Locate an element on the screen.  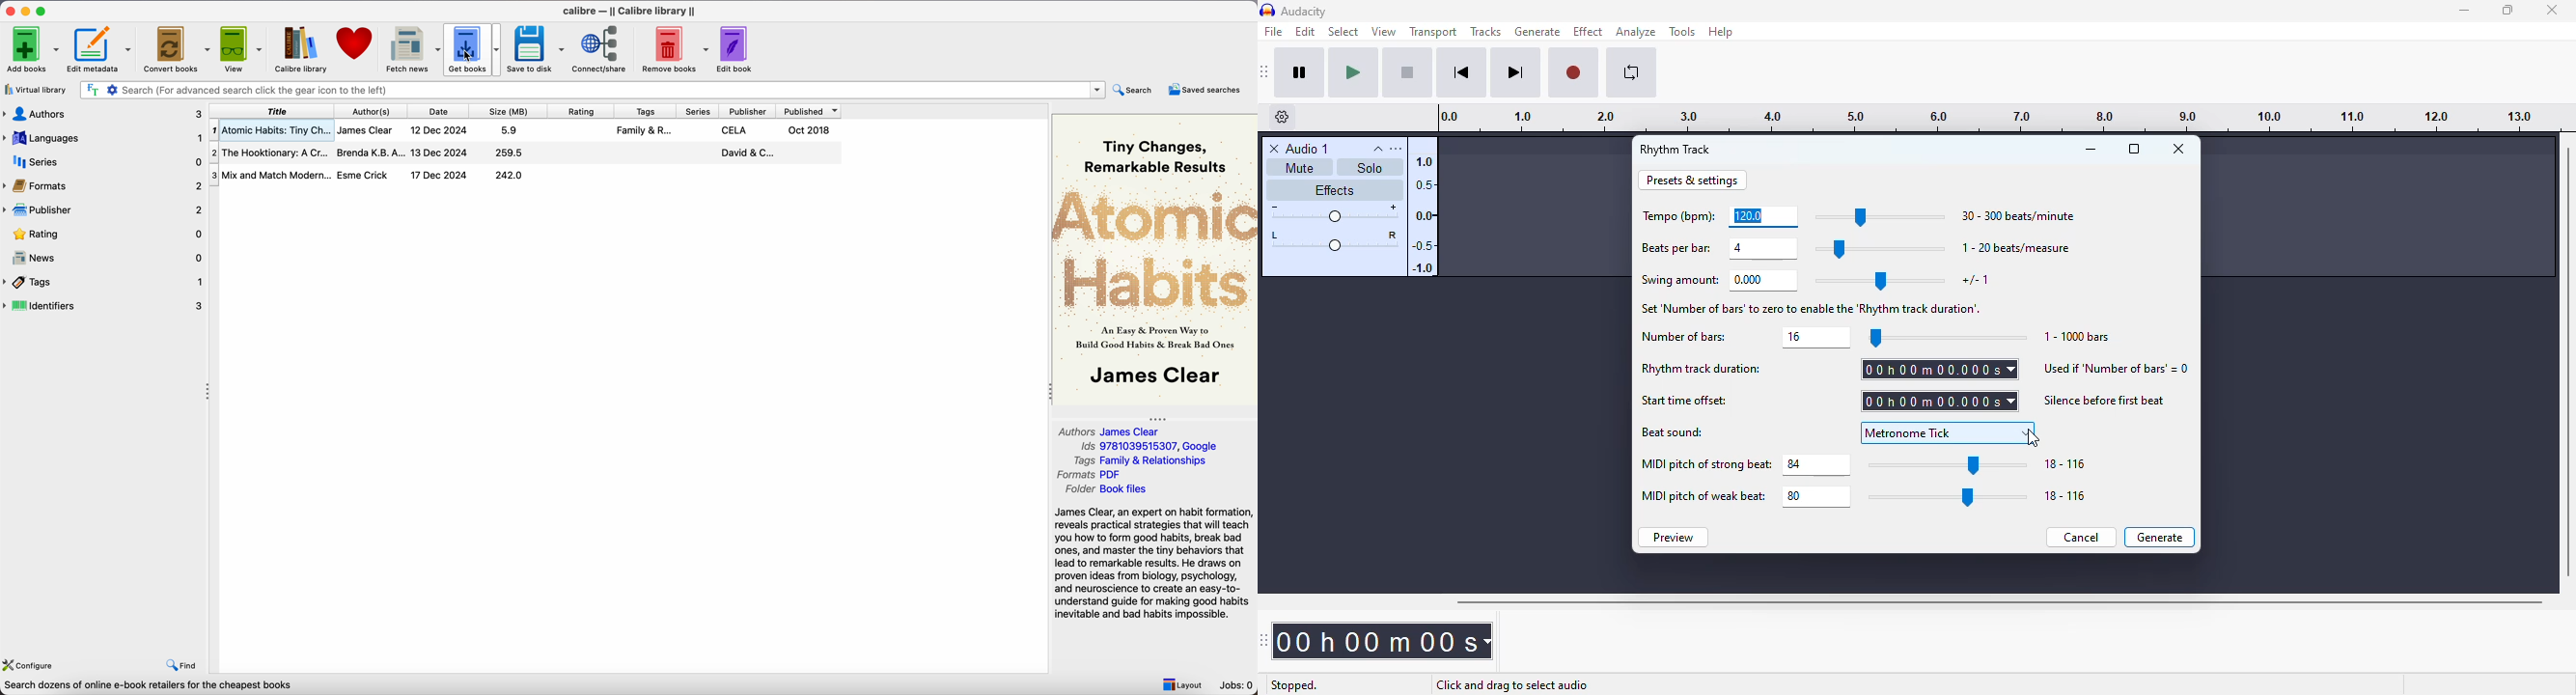
delete track is located at coordinates (1274, 149).